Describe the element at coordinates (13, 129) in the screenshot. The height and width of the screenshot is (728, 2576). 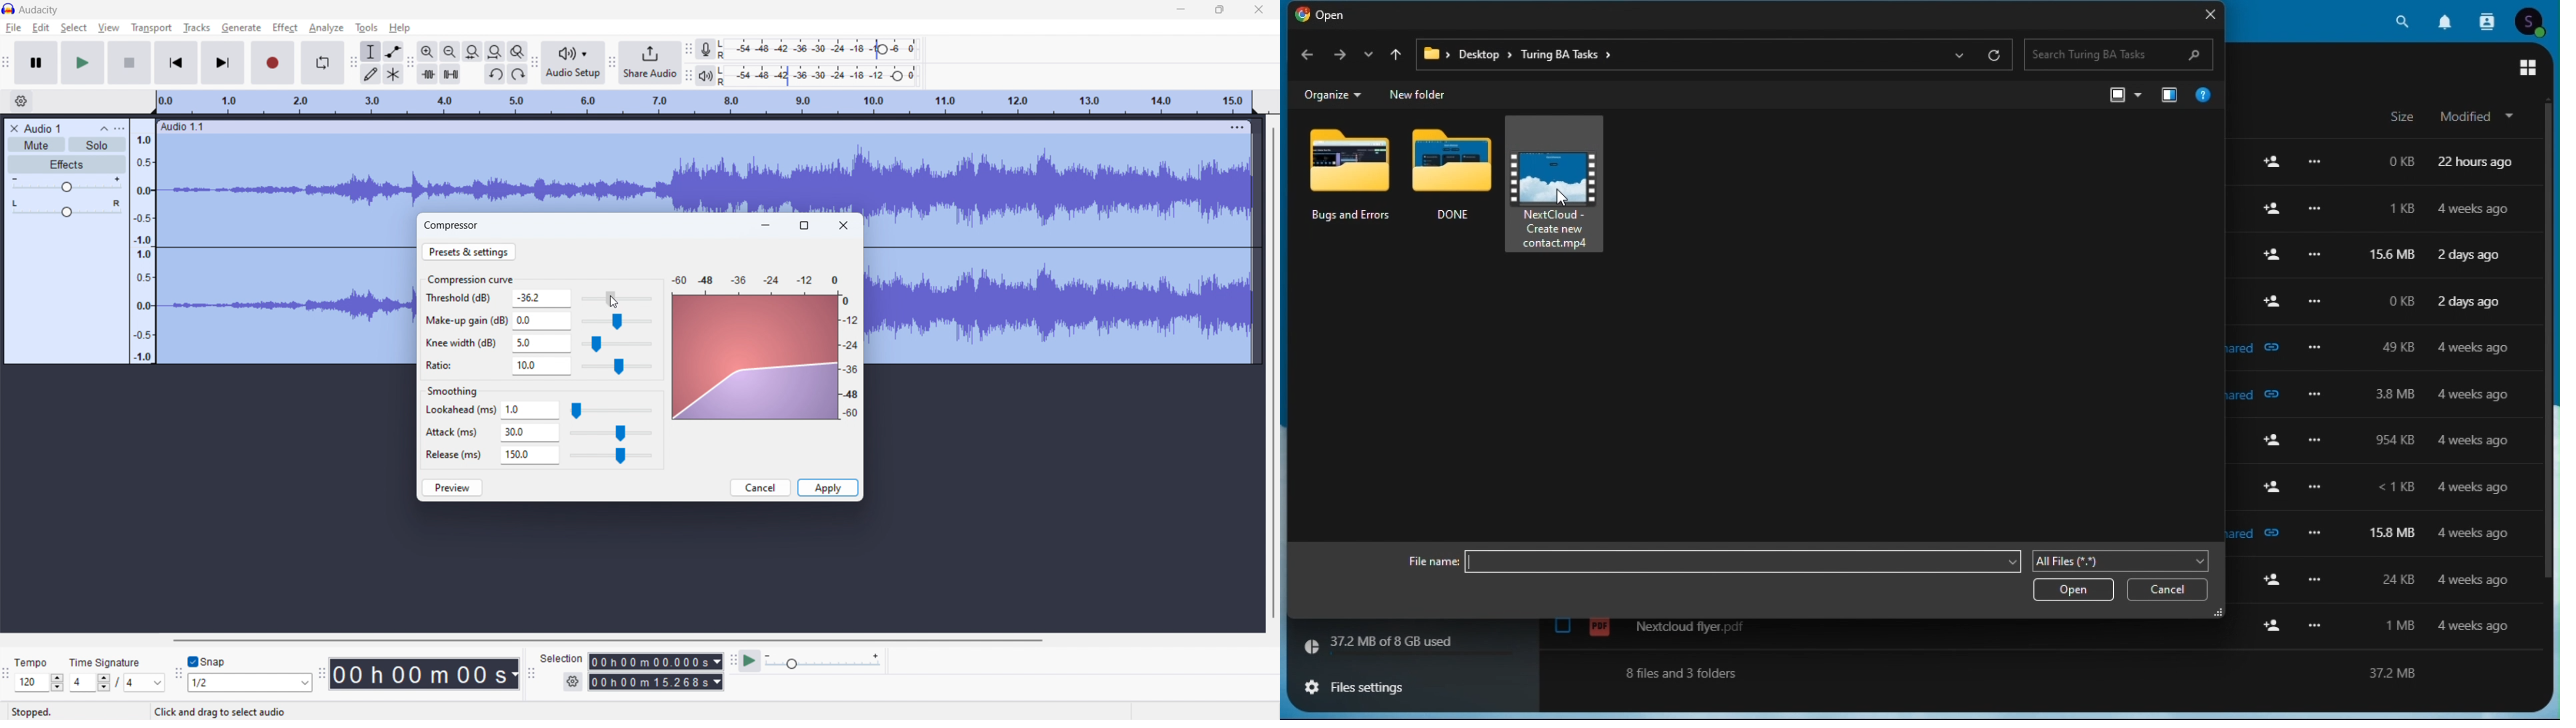
I see `delete audio` at that location.